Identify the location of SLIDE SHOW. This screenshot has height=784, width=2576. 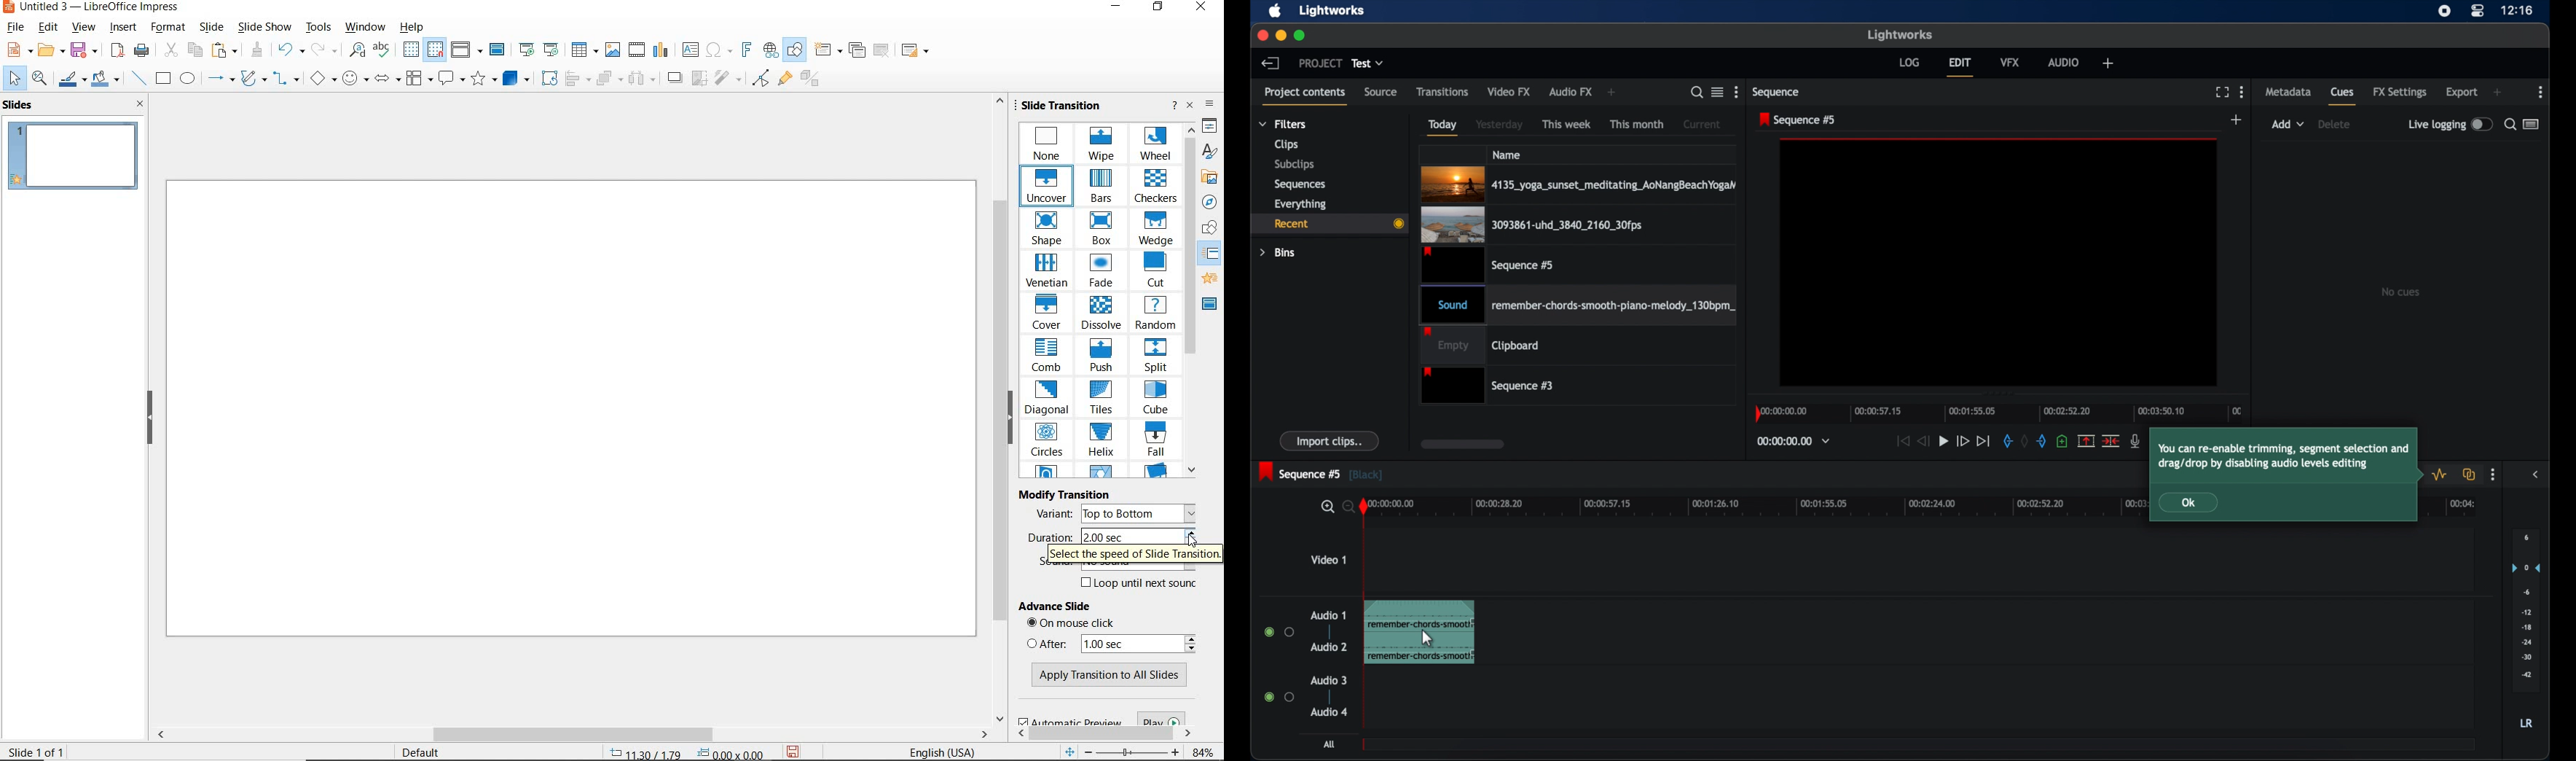
(265, 27).